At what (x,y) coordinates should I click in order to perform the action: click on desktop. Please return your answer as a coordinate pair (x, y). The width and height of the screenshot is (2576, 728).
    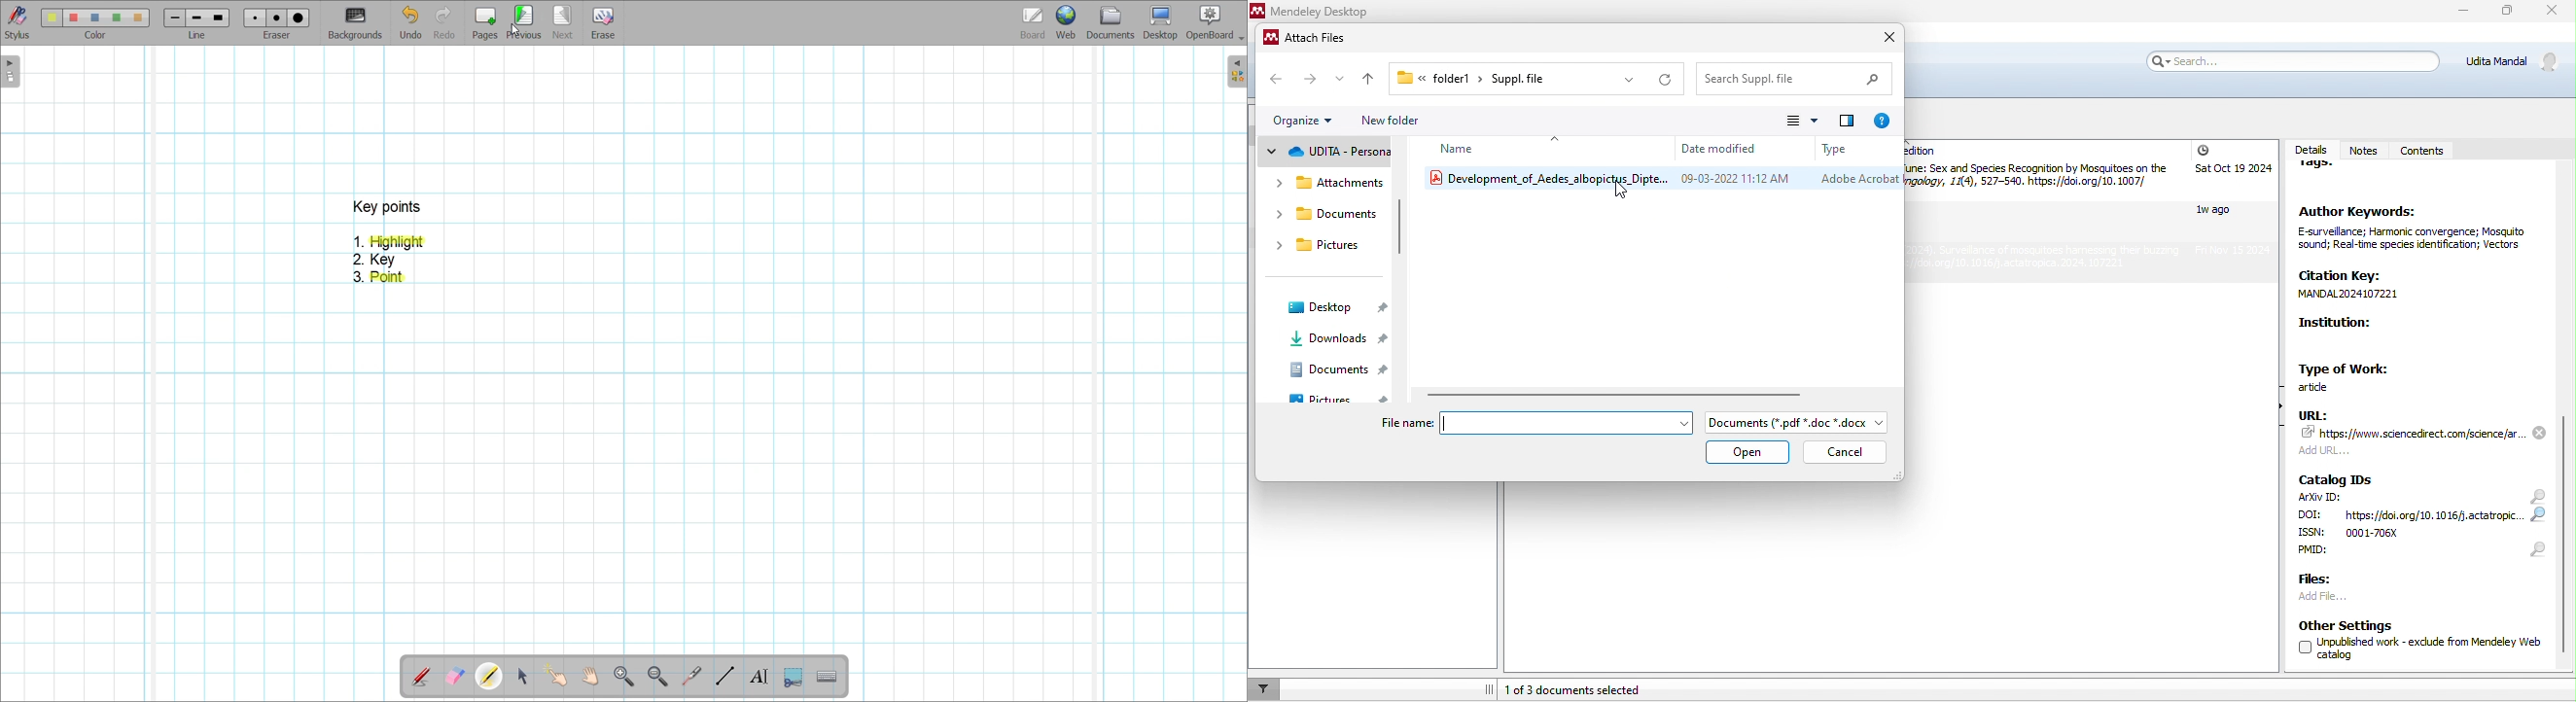
    Looking at the image, I should click on (1336, 309).